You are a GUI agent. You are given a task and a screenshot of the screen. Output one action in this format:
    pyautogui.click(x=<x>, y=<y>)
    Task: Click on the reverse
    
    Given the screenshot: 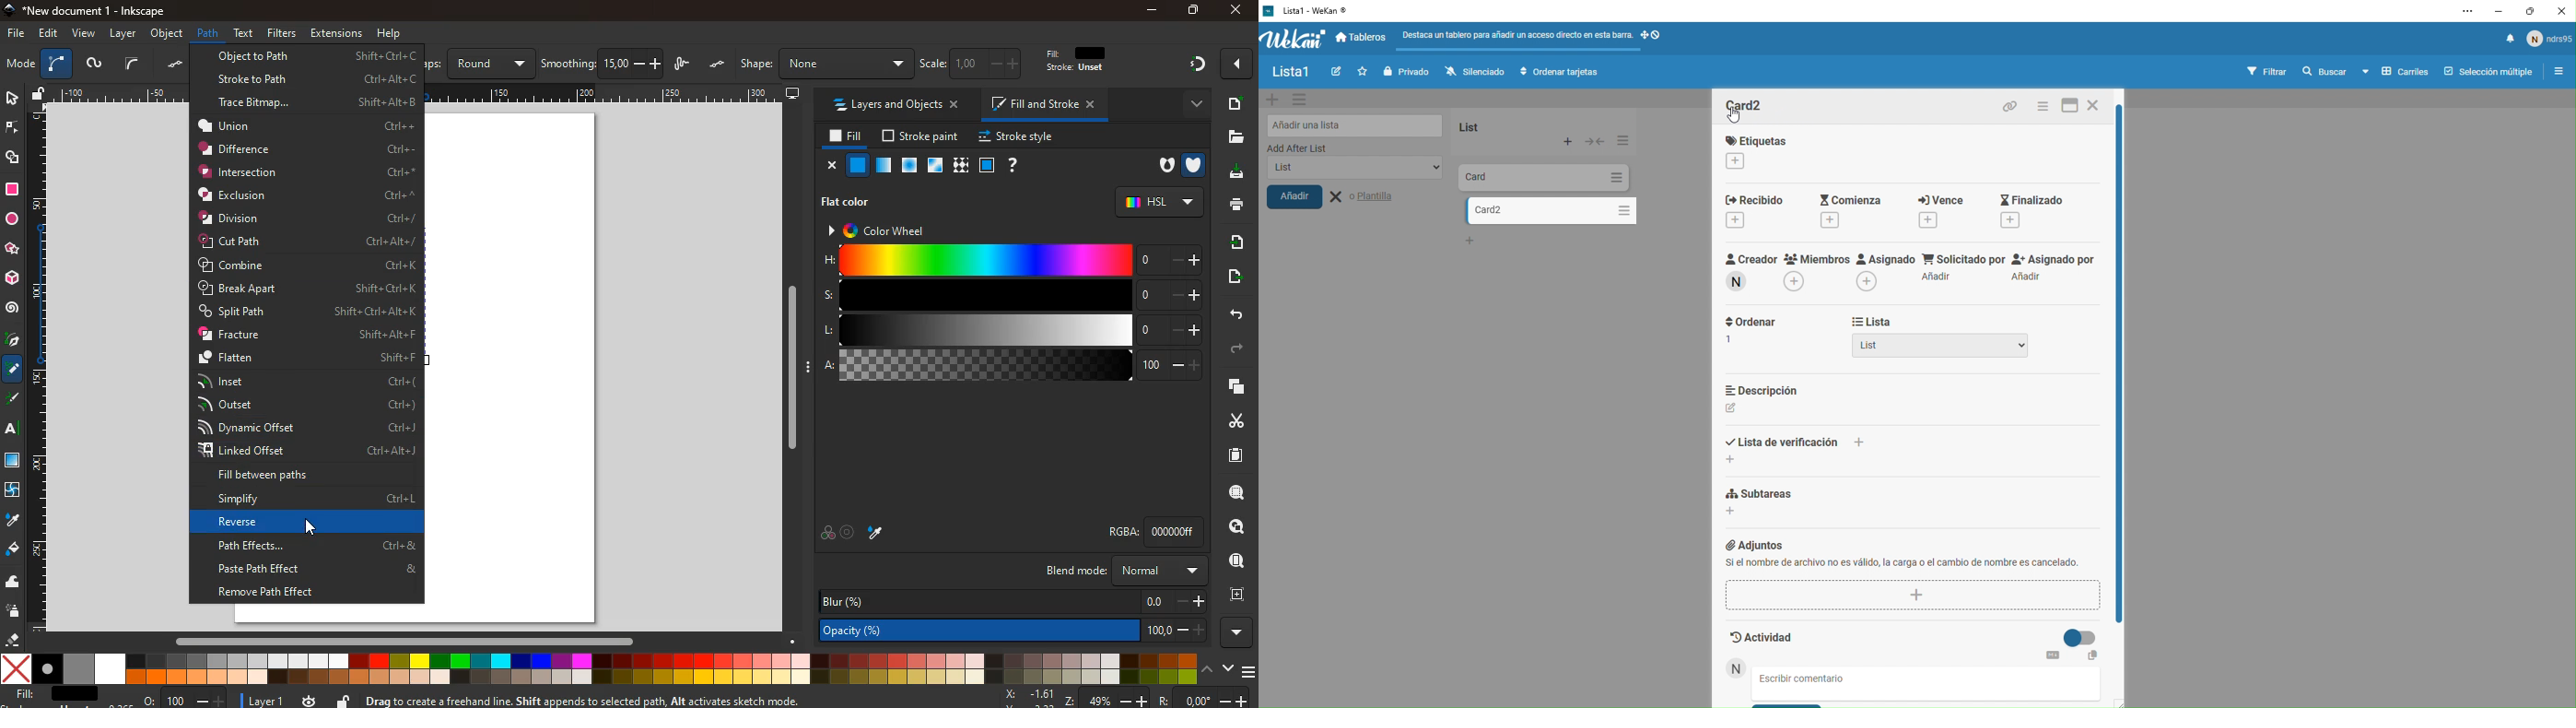 What is the action you would take?
    pyautogui.click(x=310, y=523)
    